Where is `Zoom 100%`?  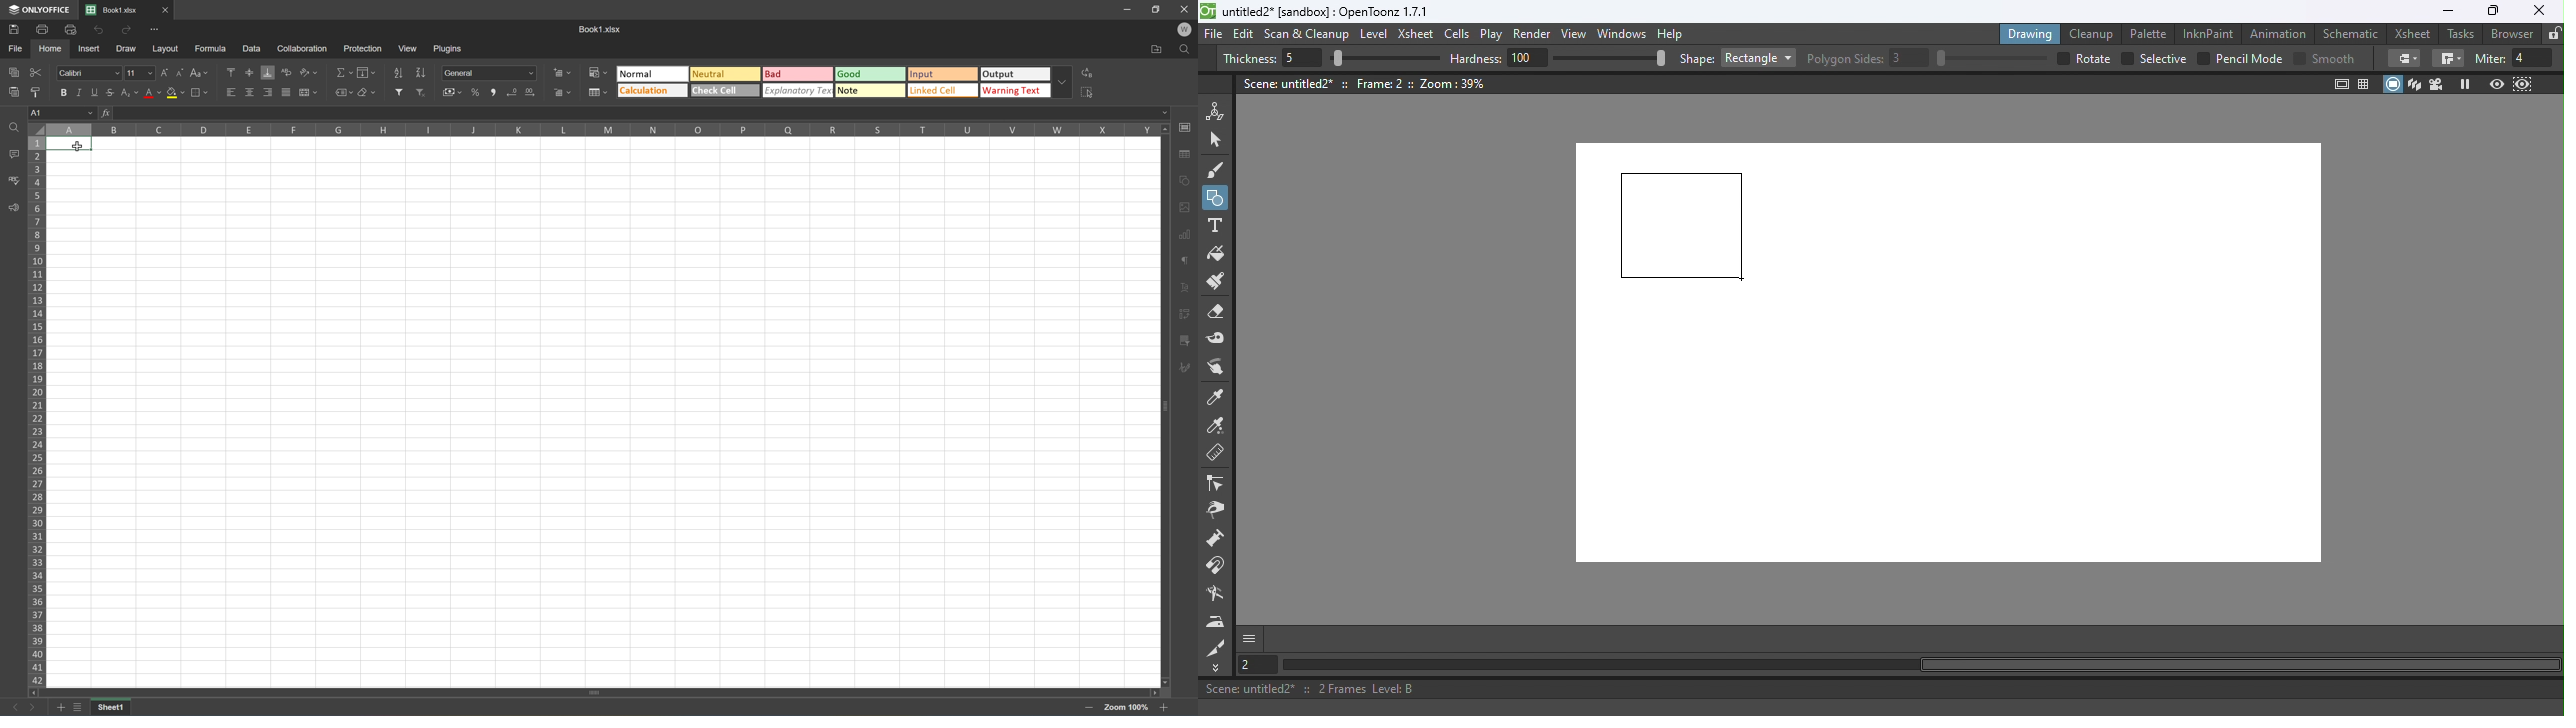 Zoom 100% is located at coordinates (1124, 708).